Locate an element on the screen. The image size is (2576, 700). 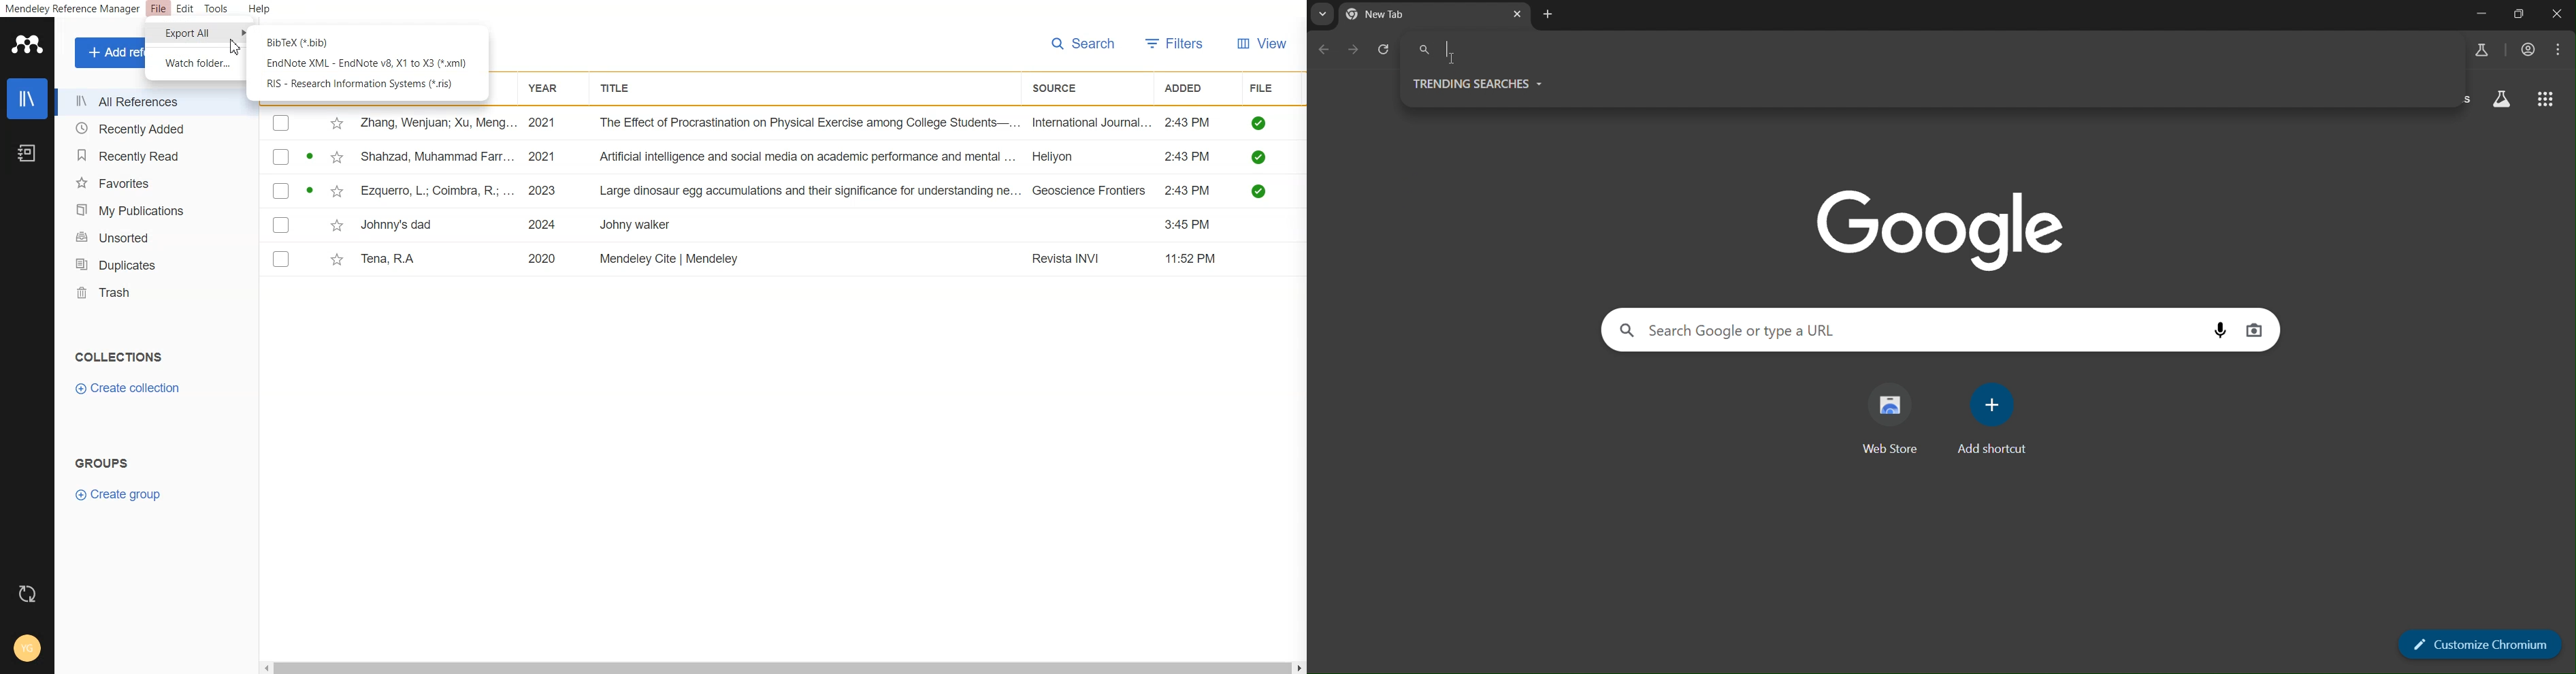
The Effect of Procrastination on Physical Exercise among College Students—... is located at coordinates (810, 123).